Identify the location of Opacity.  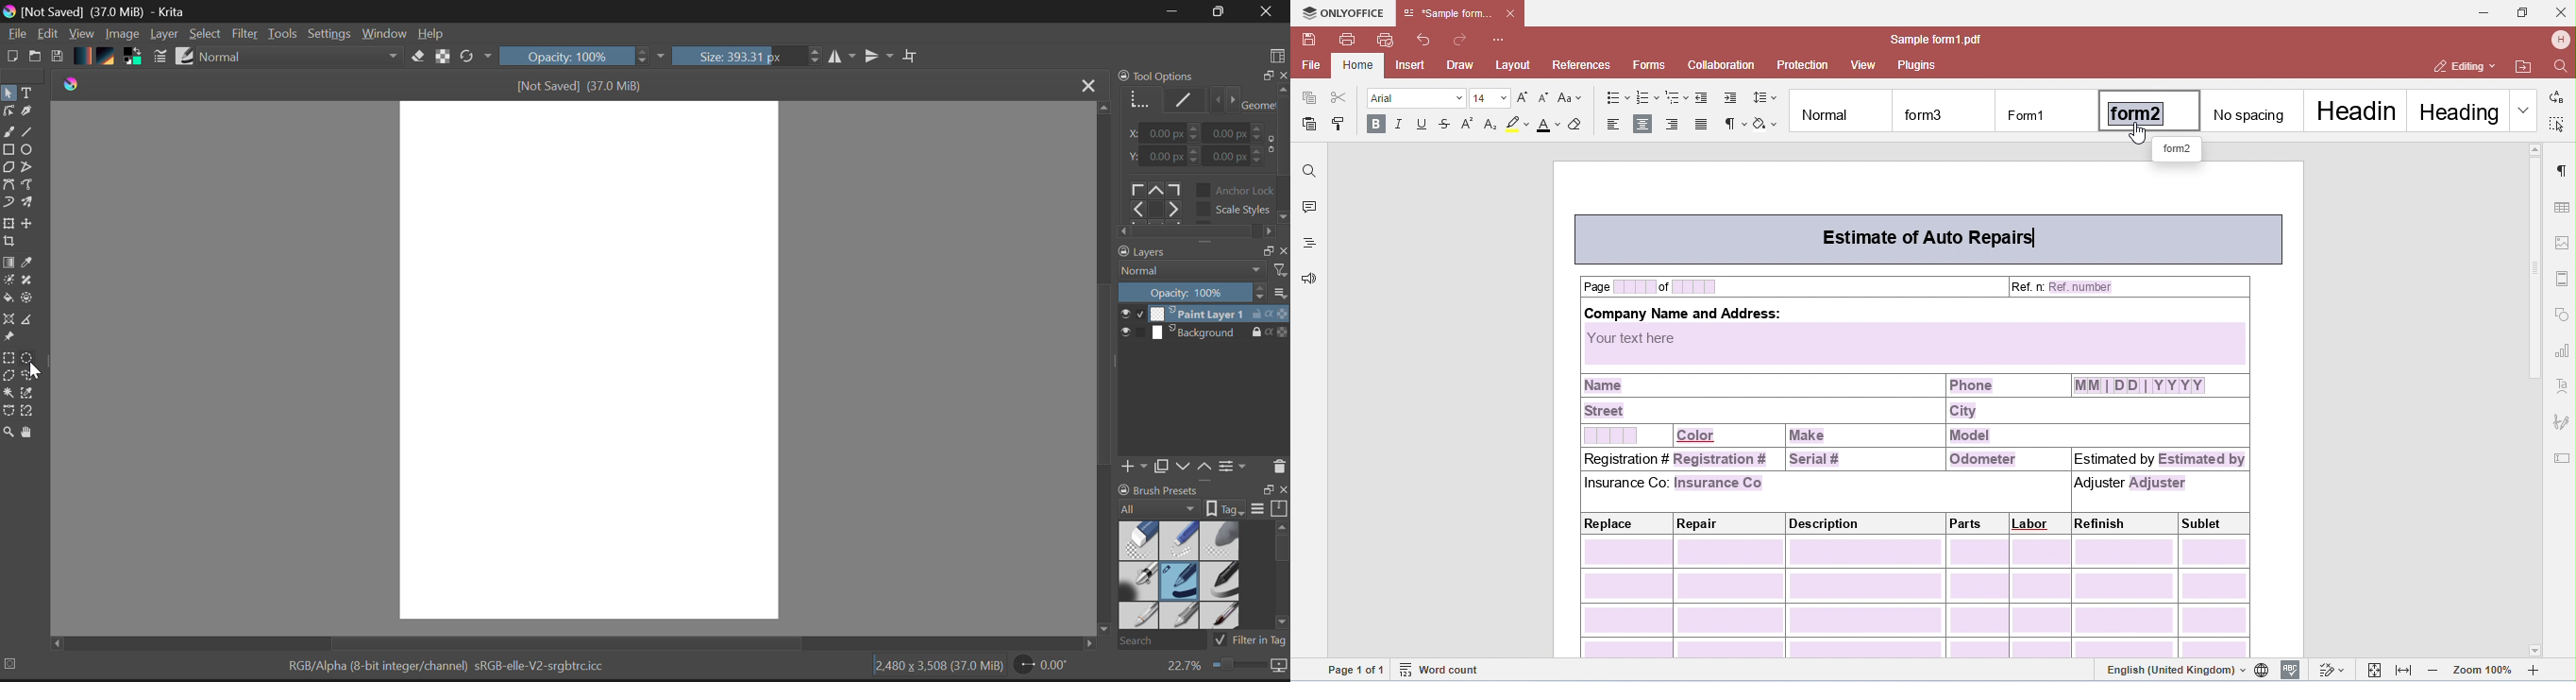
(584, 57).